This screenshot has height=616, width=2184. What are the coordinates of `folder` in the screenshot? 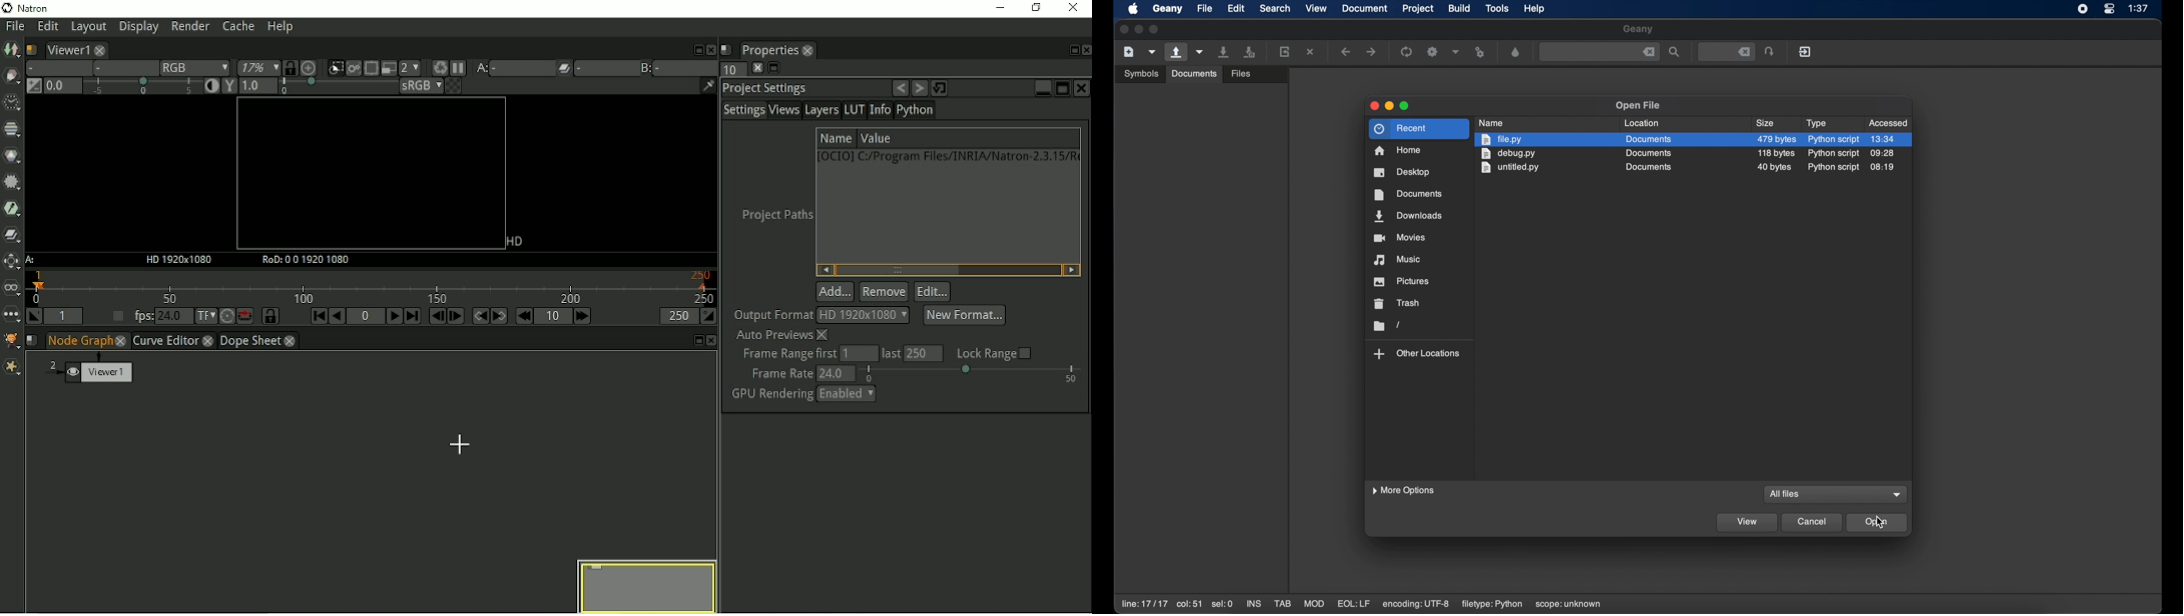 It's located at (1386, 326).